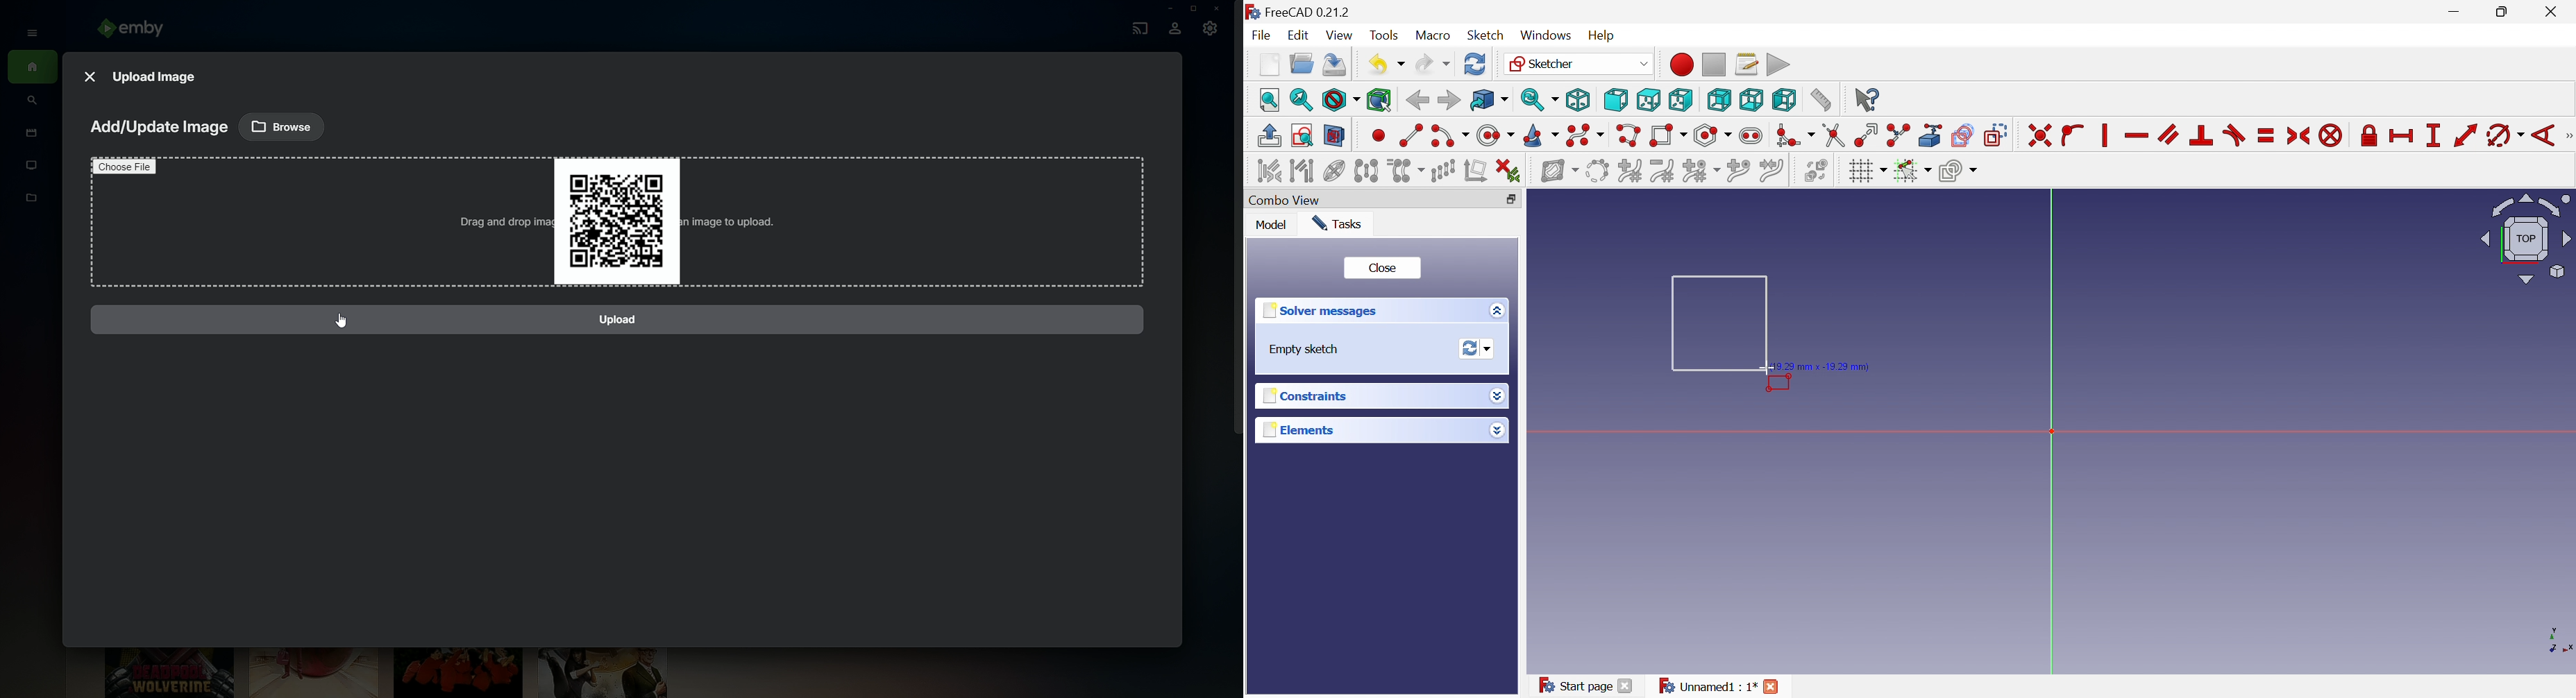 The width and height of the screenshot is (2576, 700). What do you see at coordinates (1406, 171) in the screenshot?
I see `Clone` at bounding box center [1406, 171].